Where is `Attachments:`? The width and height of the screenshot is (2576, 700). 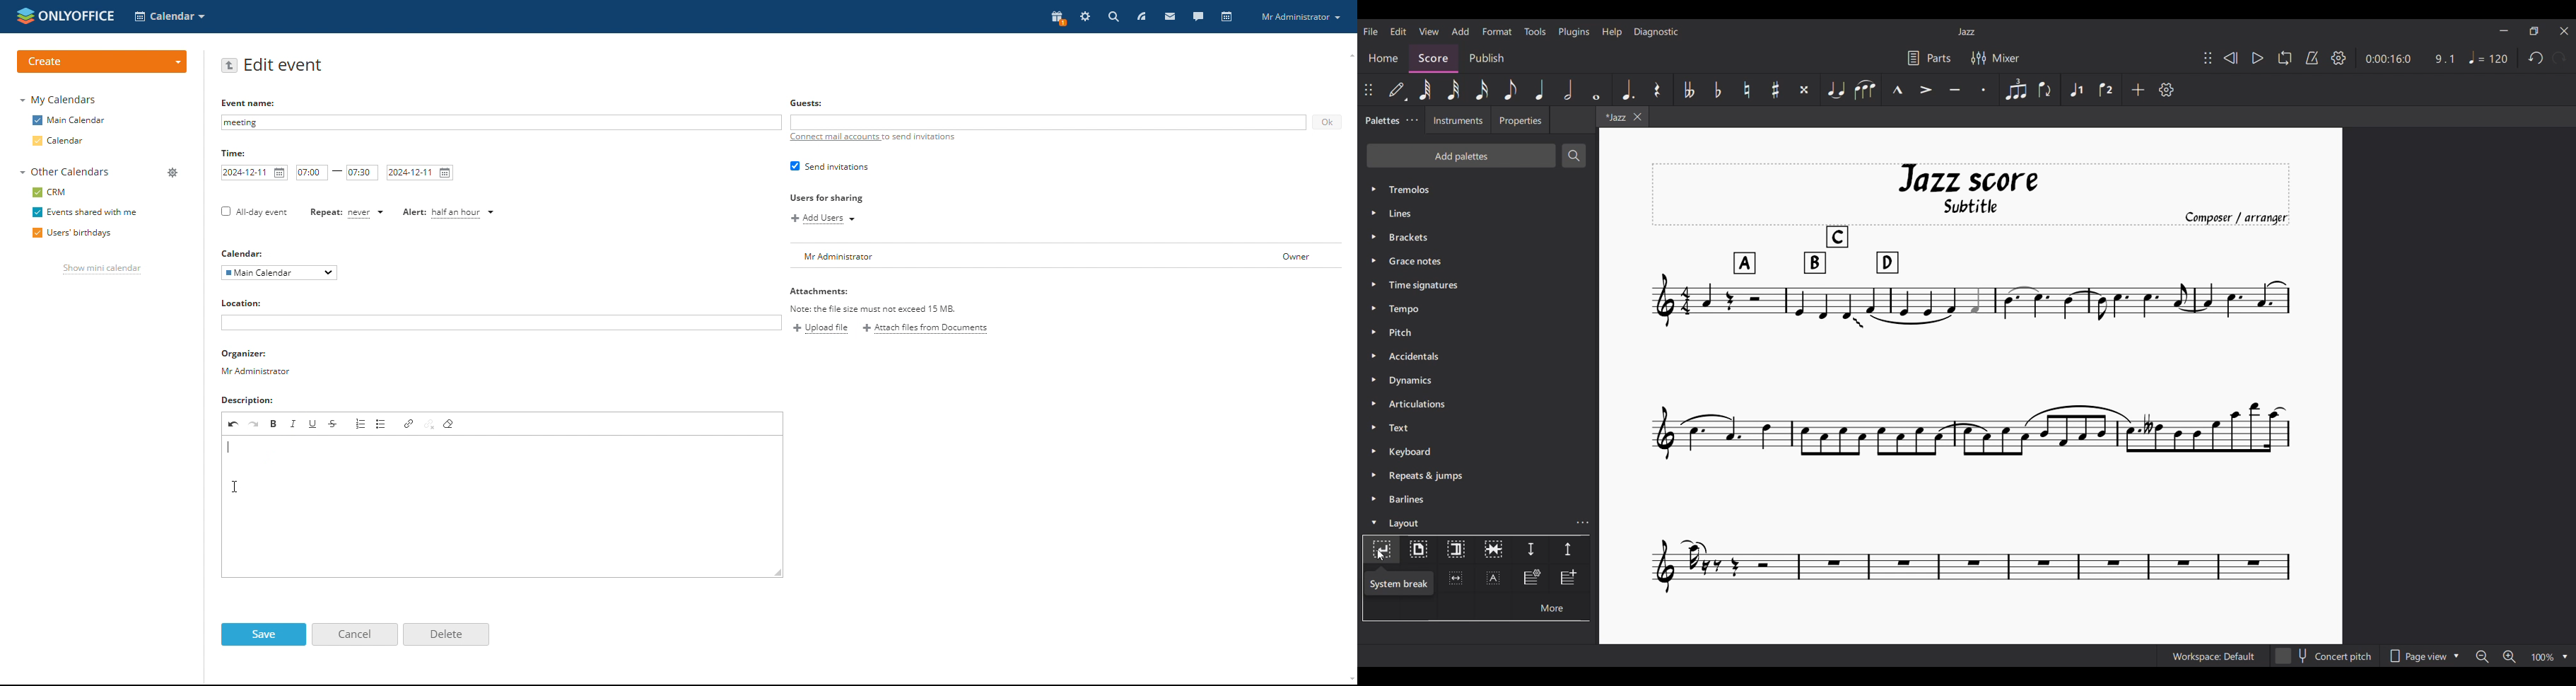
Attachments: is located at coordinates (874, 299).